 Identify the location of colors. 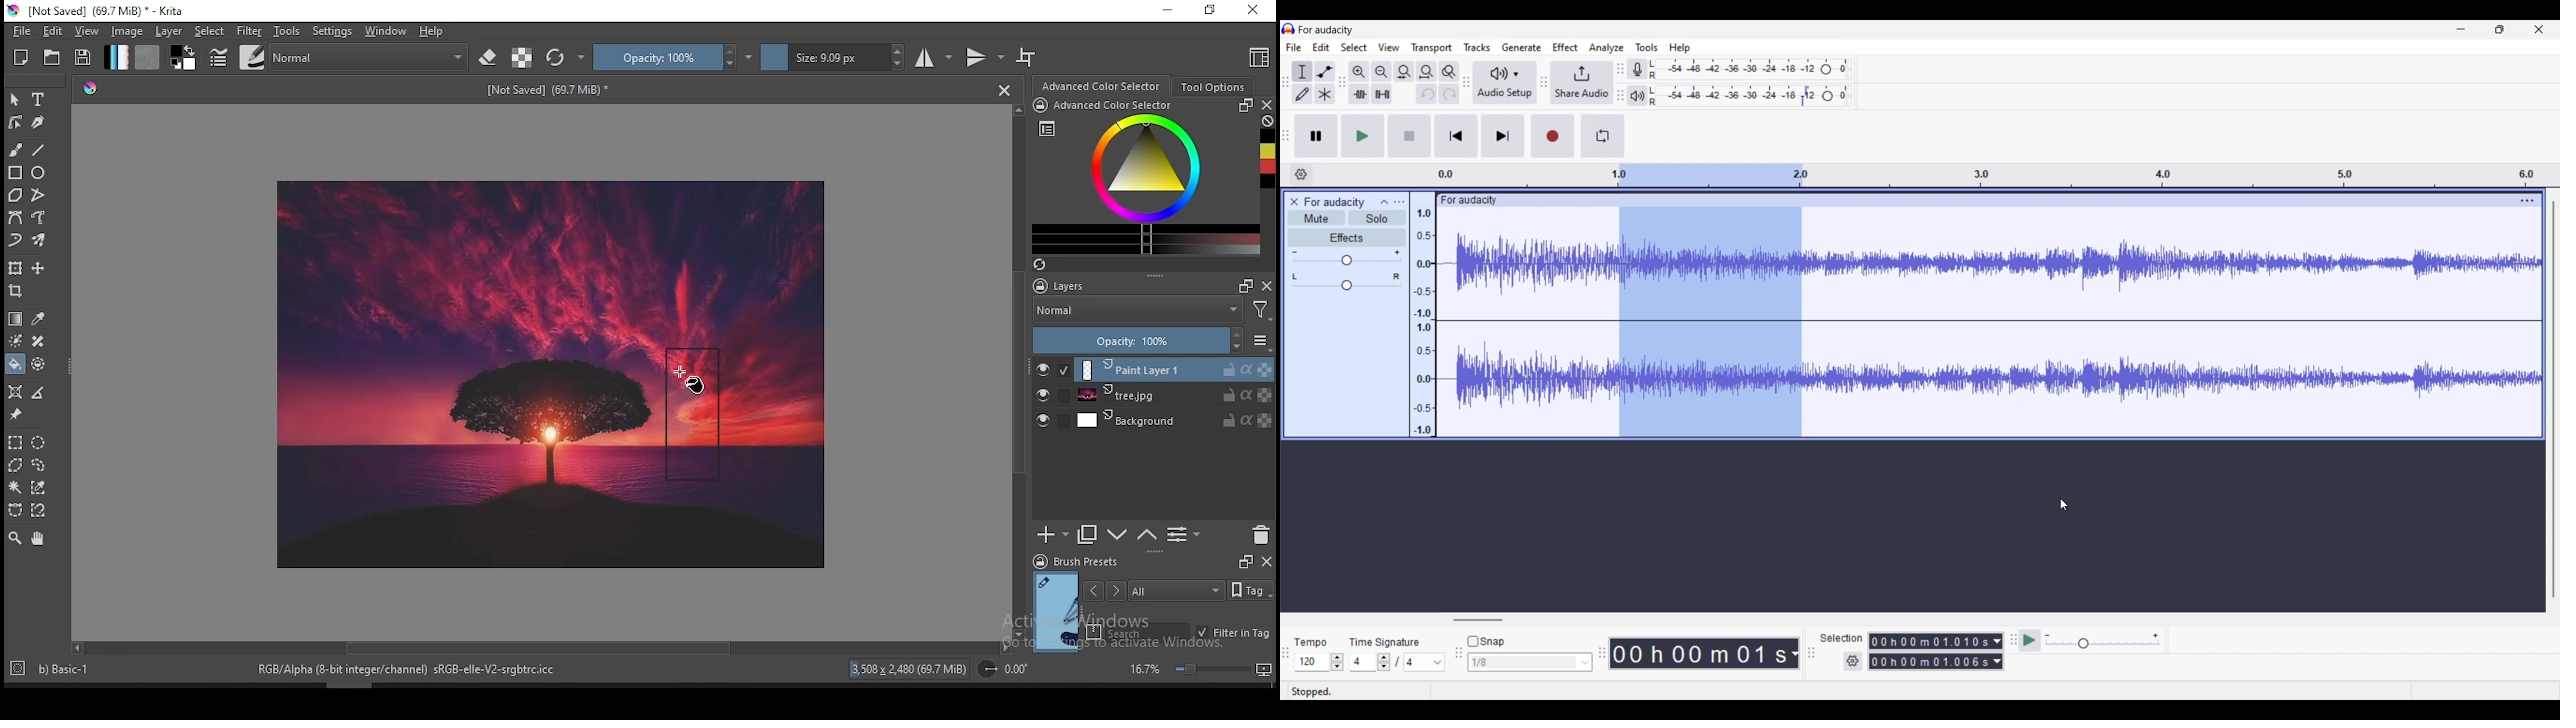
(184, 58).